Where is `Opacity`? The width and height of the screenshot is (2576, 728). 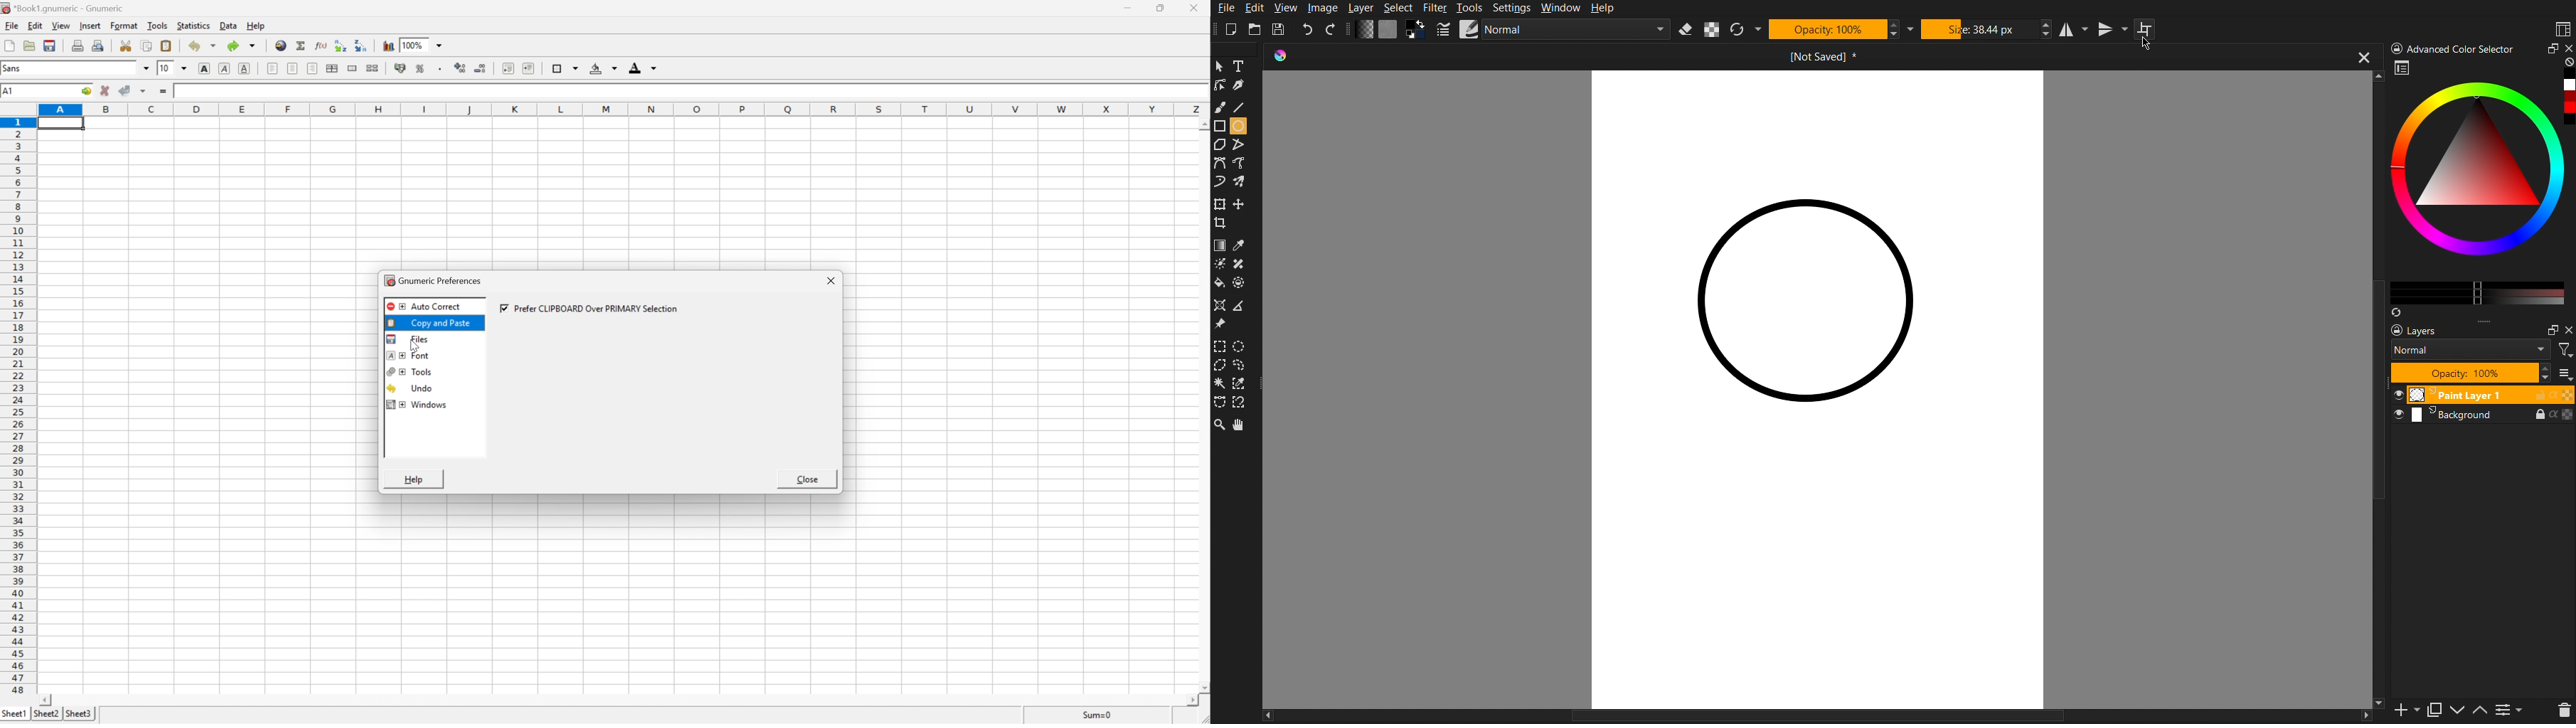 Opacity is located at coordinates (1825, 28).